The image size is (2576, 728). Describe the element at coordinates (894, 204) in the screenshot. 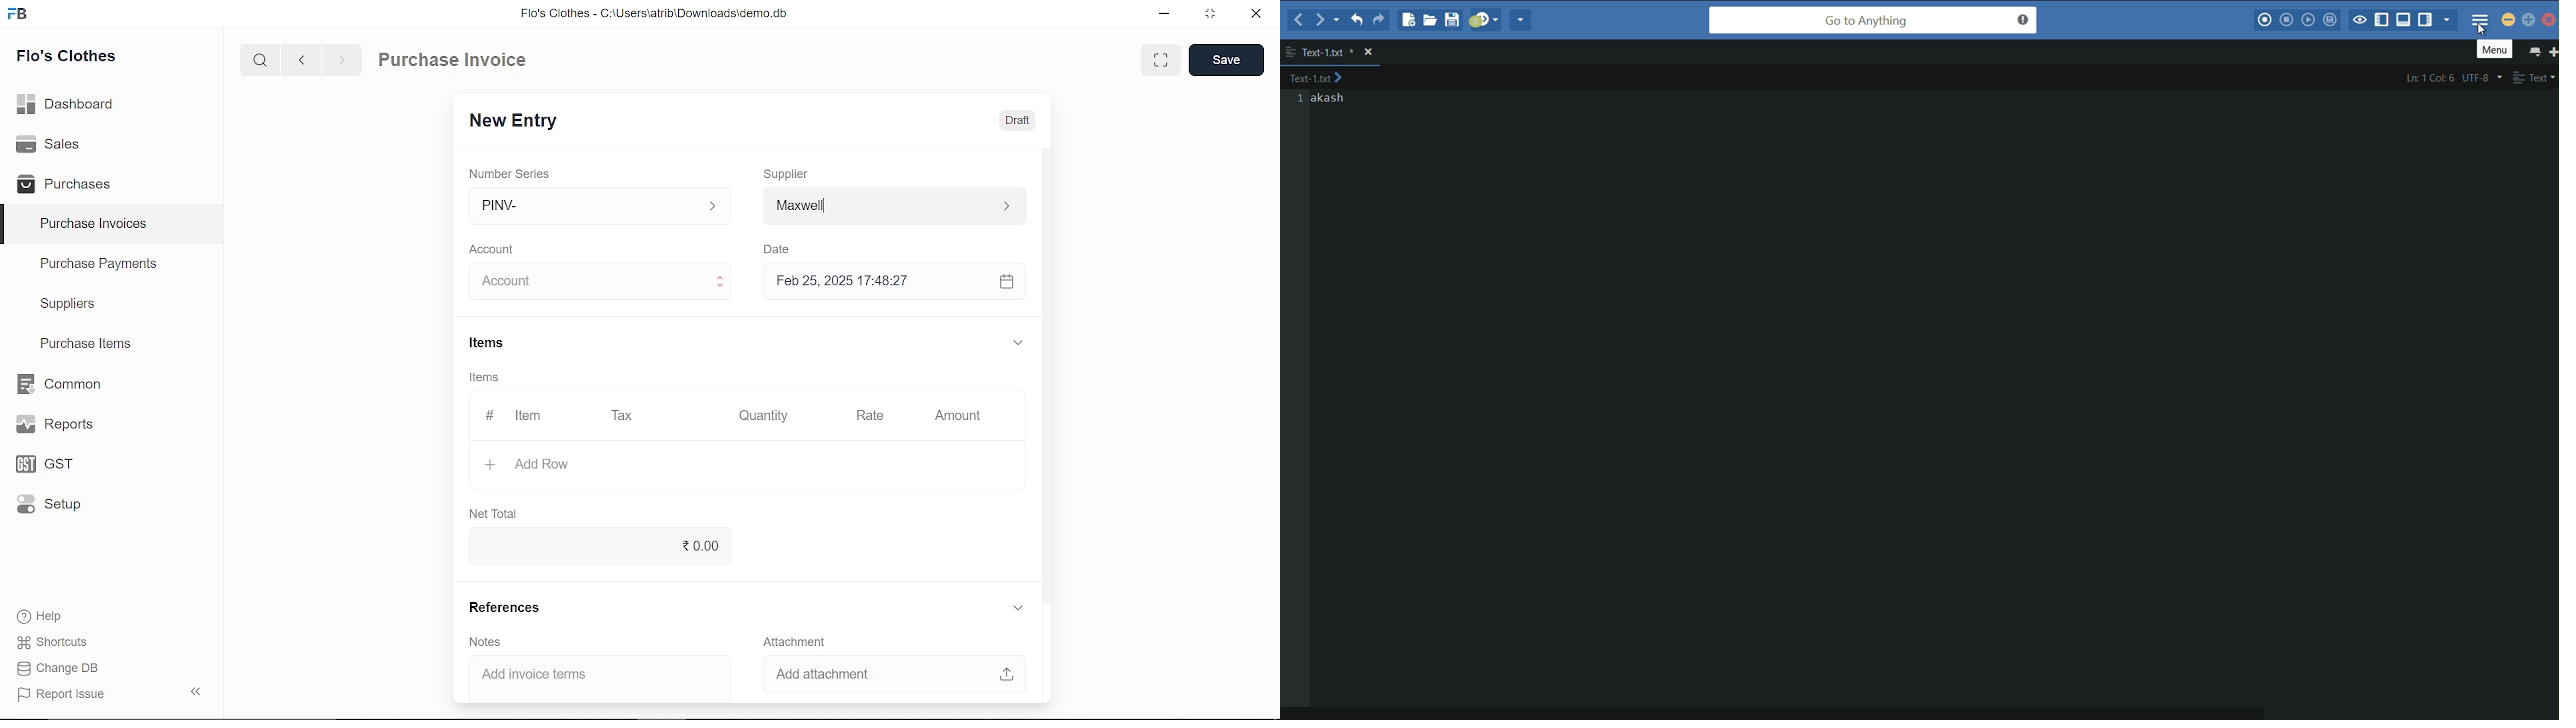

I see `input ‘Supplier` at that location.